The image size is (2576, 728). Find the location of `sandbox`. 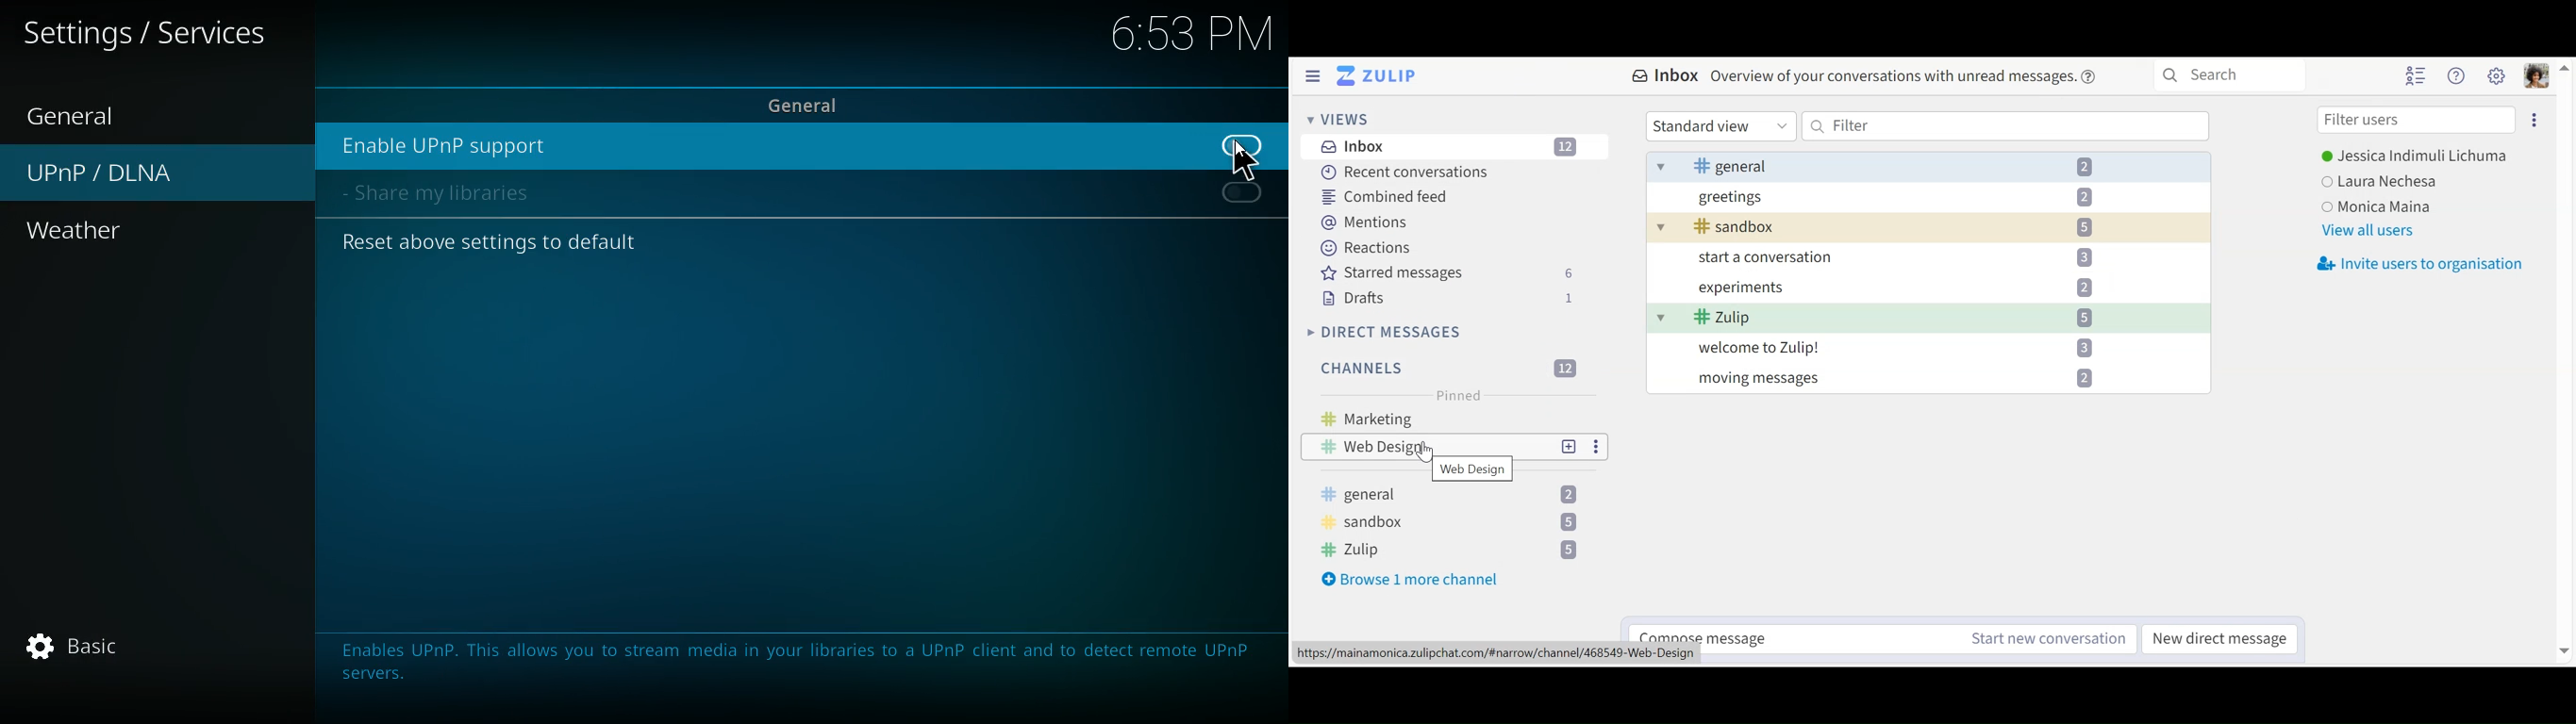

sandbox is located at coordinates (1929, 225).